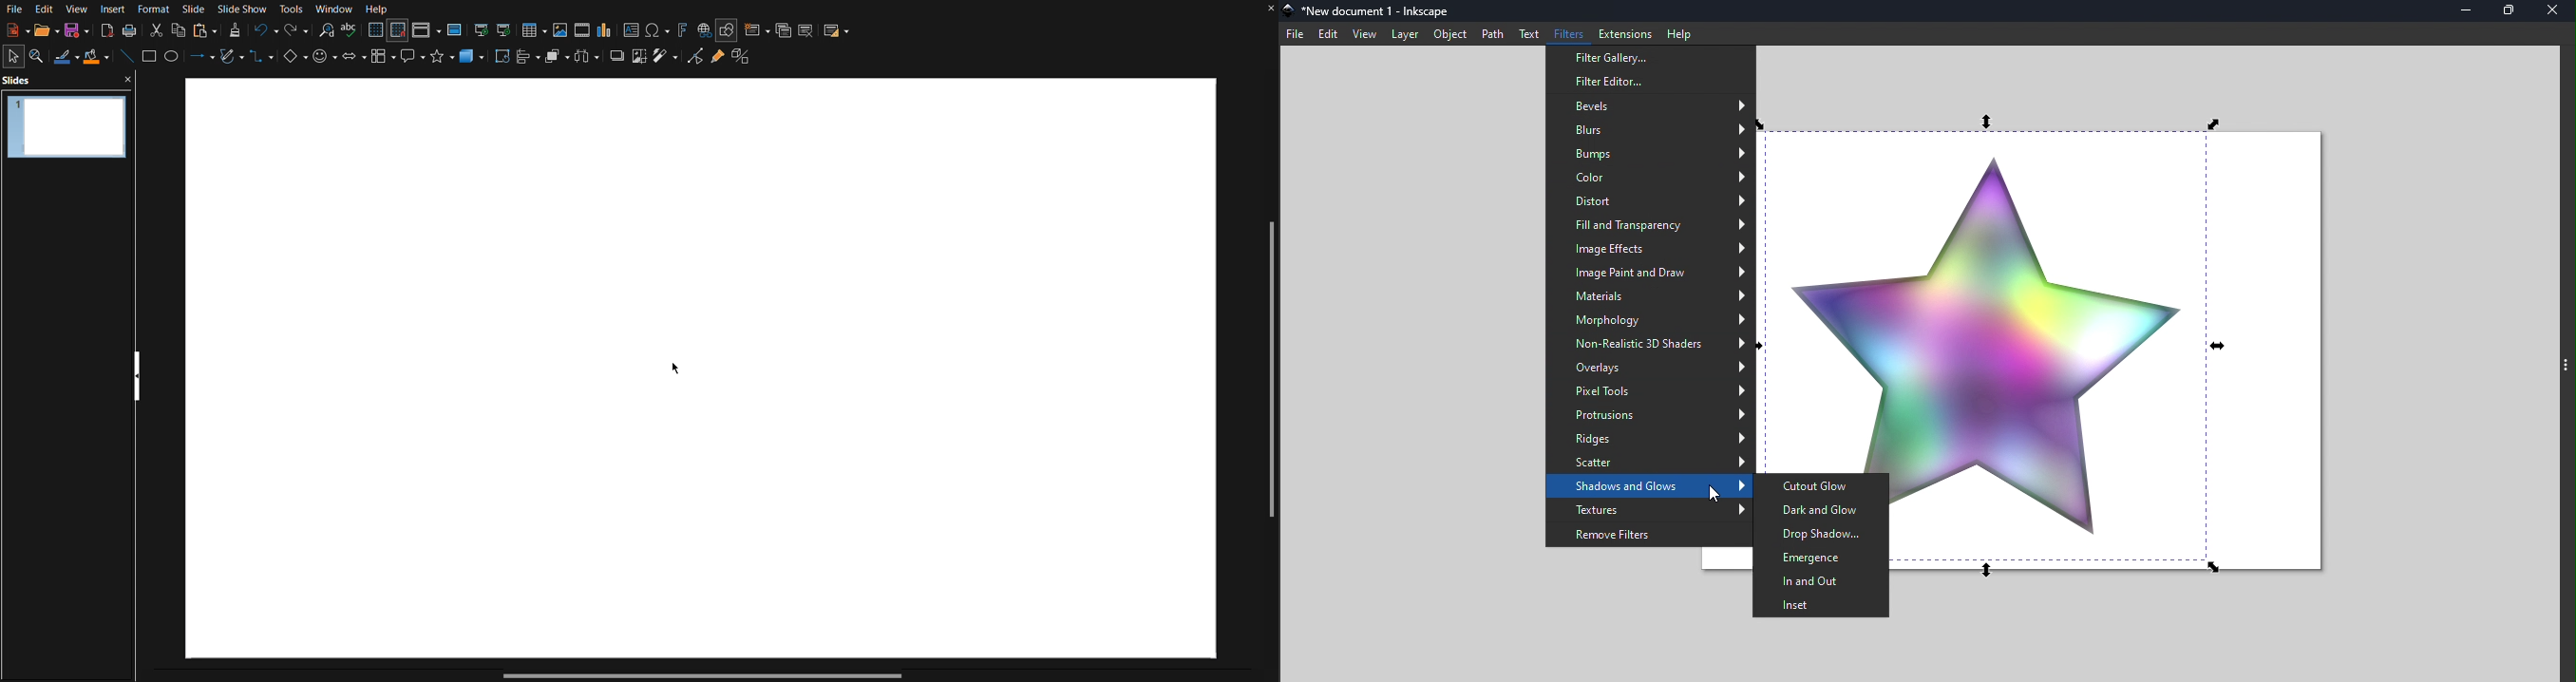  What do you see at coordinates (375, 31) in the screenshot?
I see `Display Grid` at bounding box center [375, 31].